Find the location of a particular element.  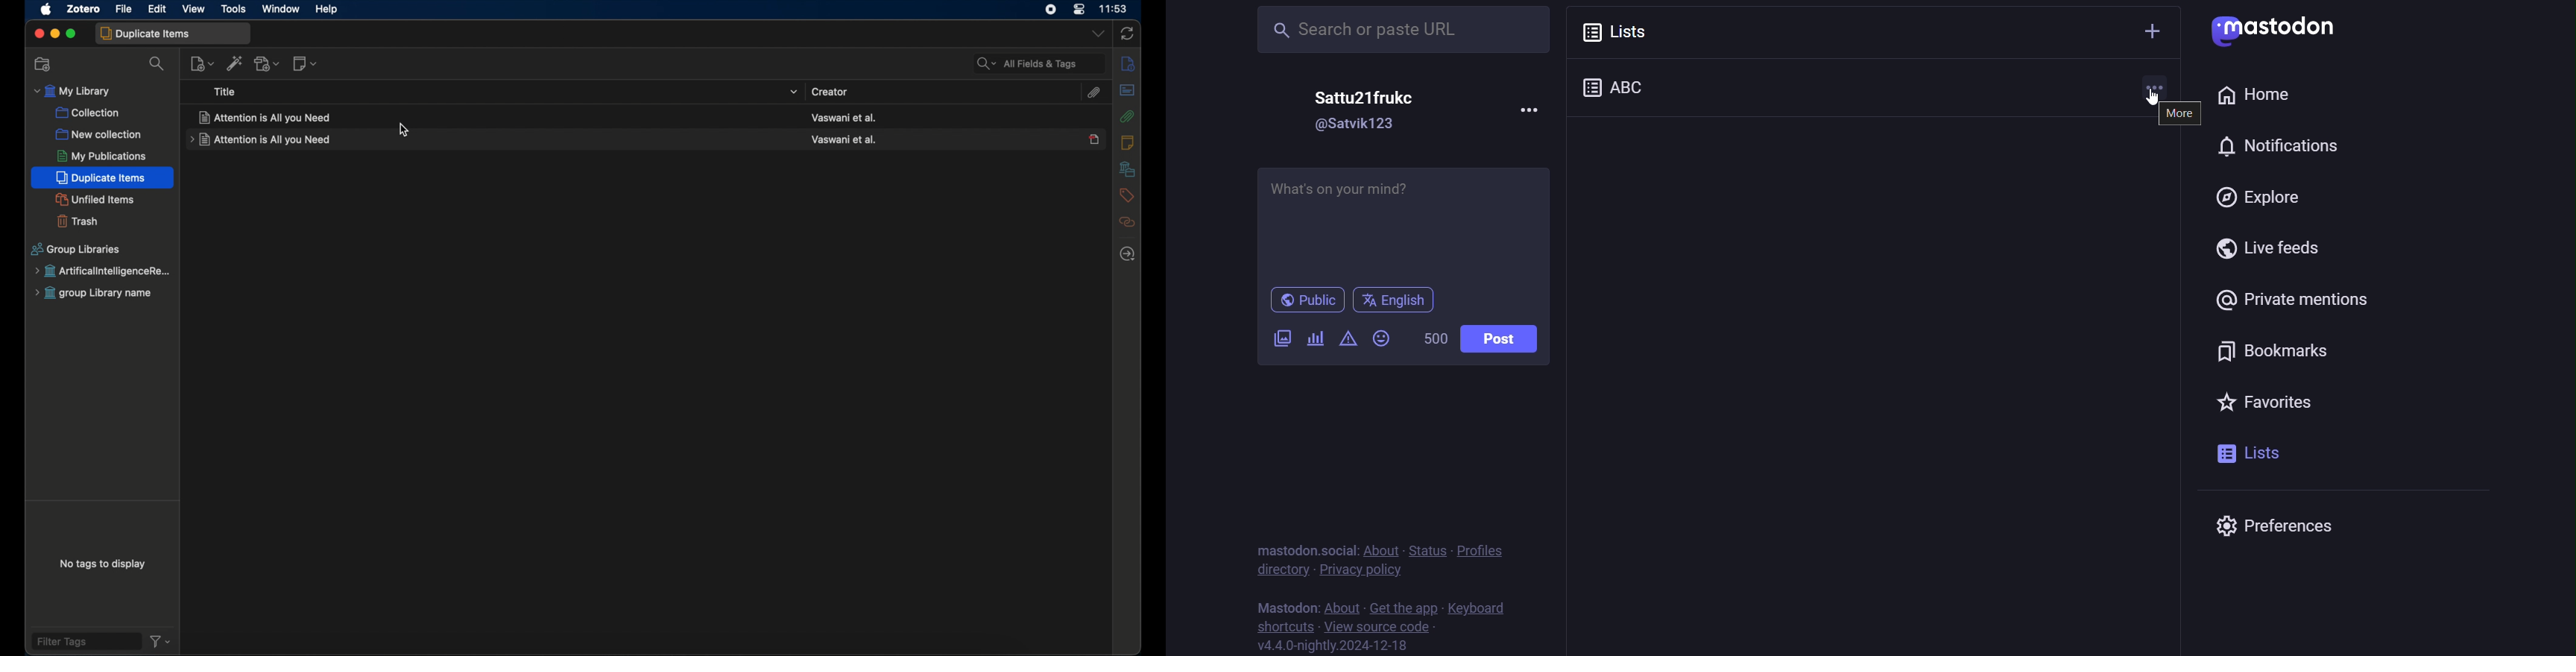

zotero is located at coordinates (83, 8).